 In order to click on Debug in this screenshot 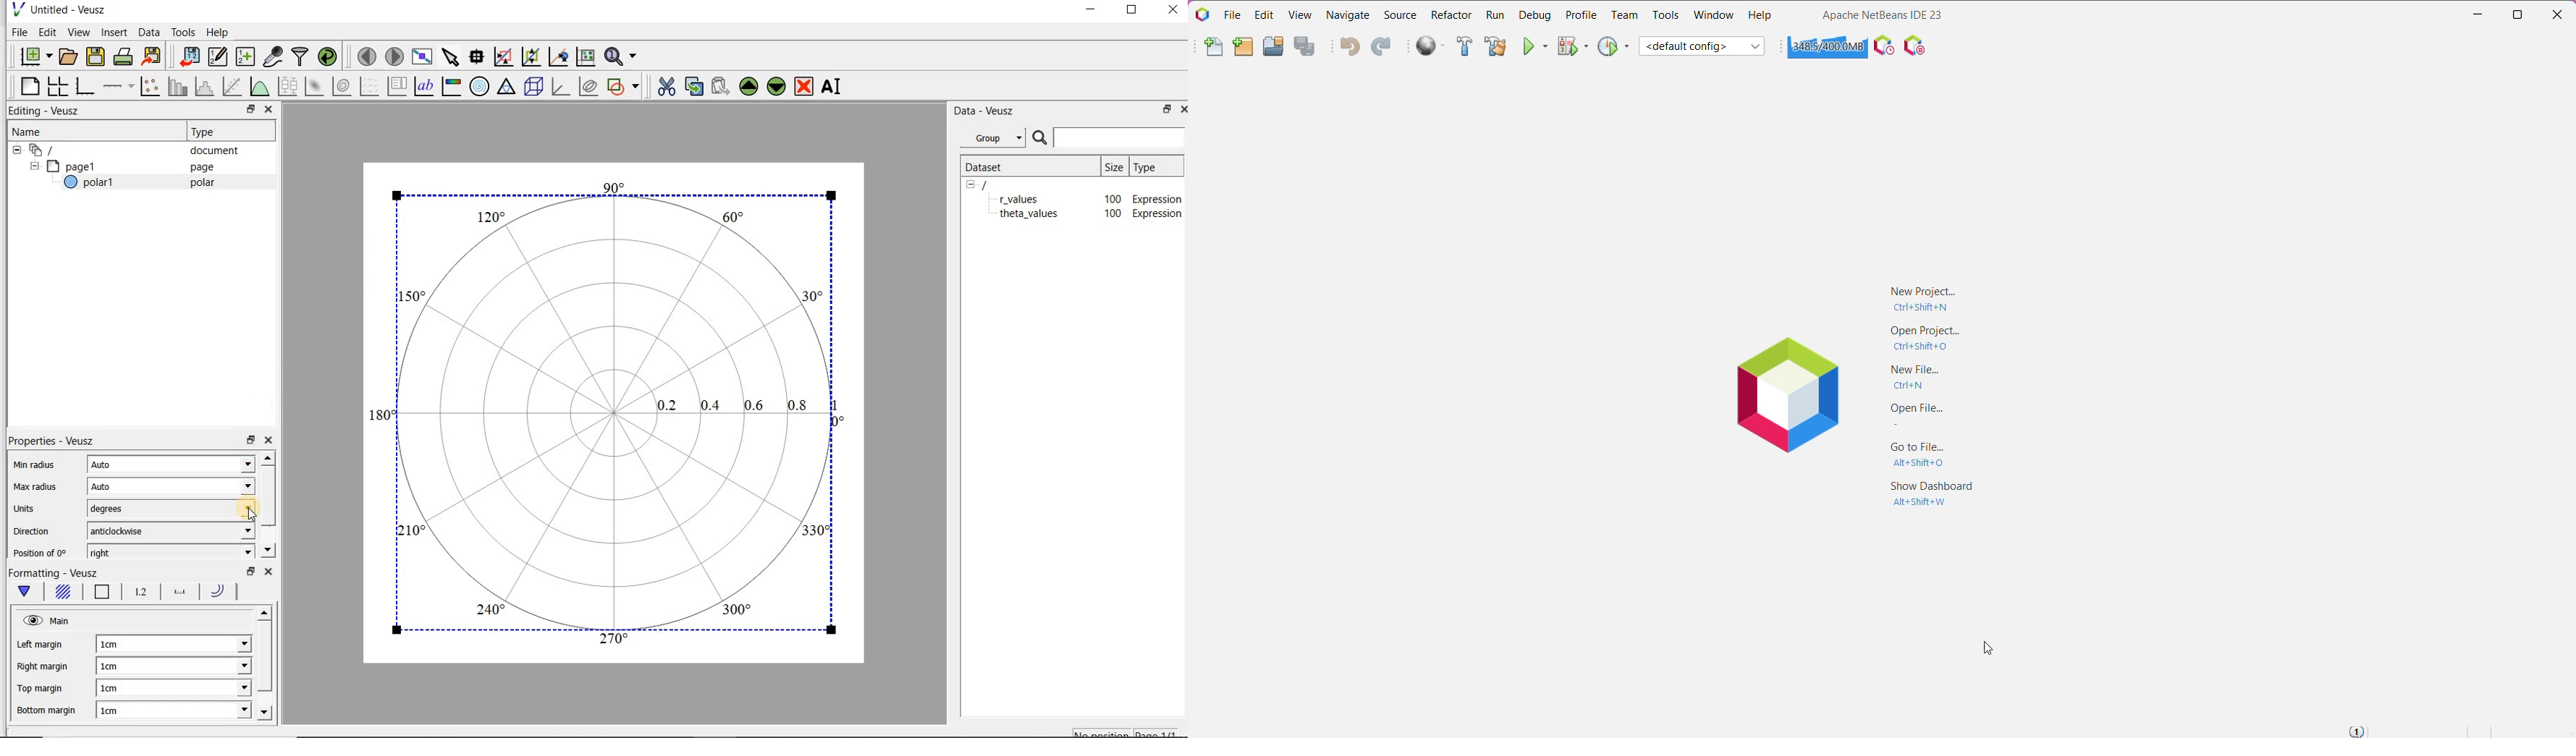, I will do `click(1534, 14)`.